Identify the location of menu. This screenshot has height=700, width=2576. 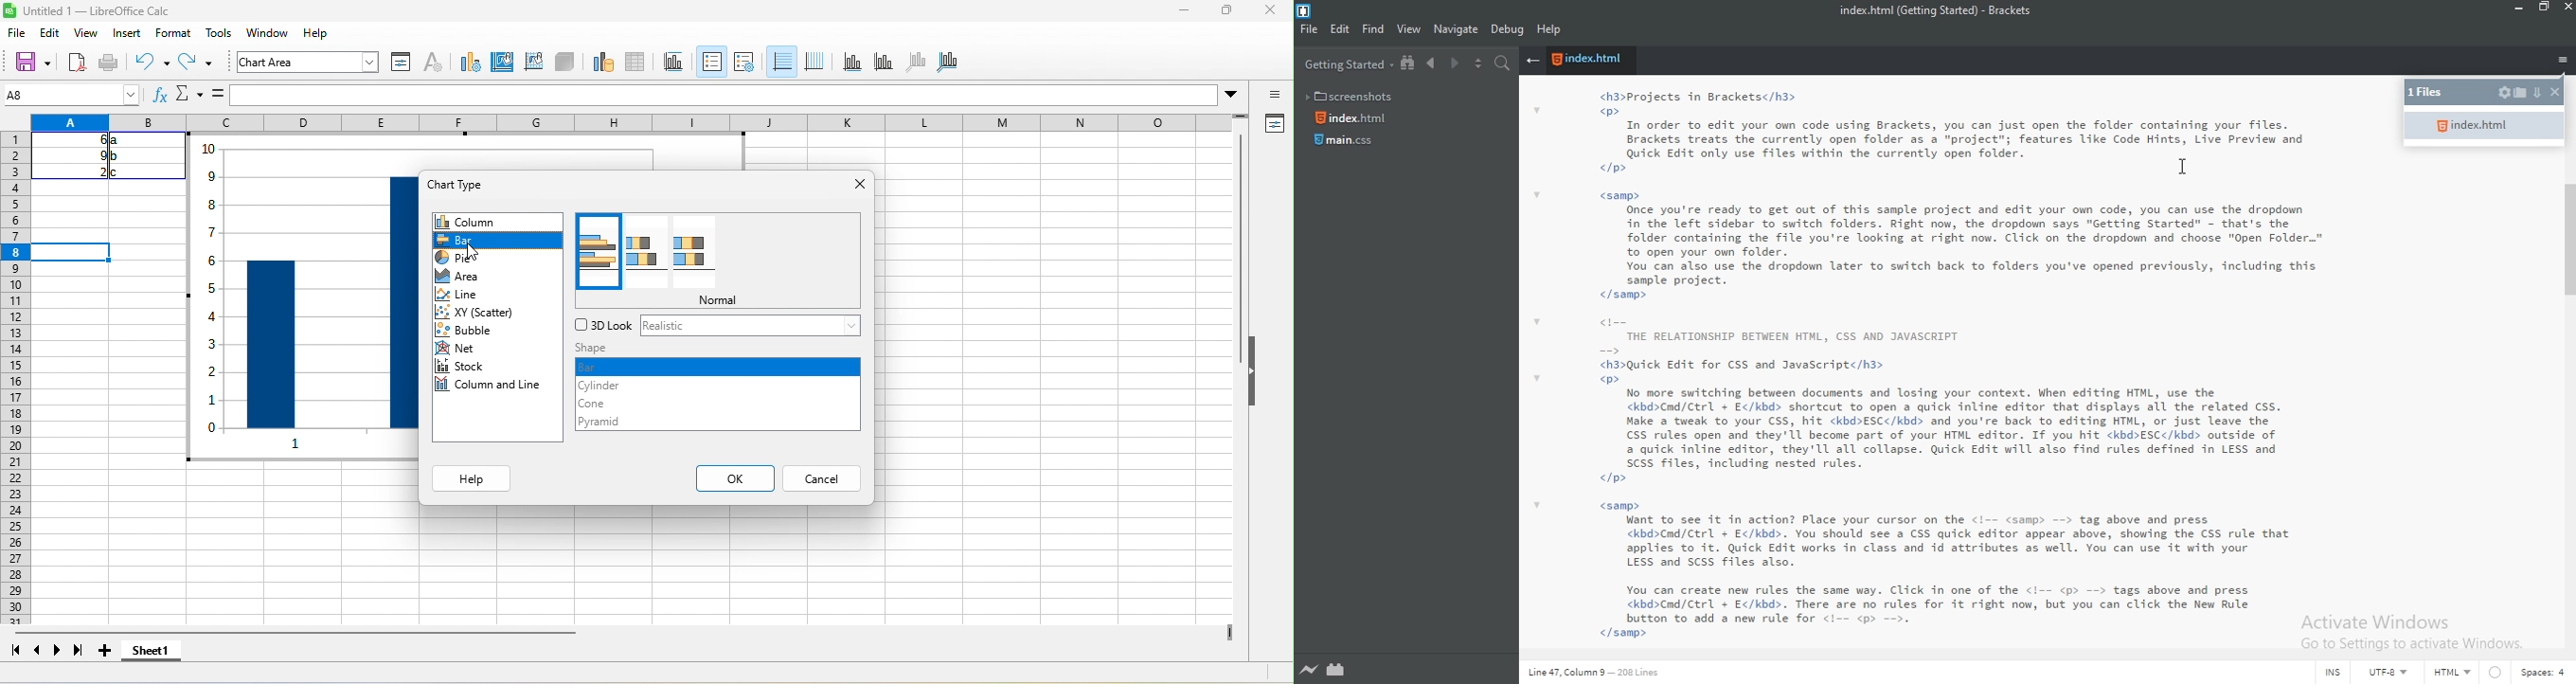
(2564, 61).